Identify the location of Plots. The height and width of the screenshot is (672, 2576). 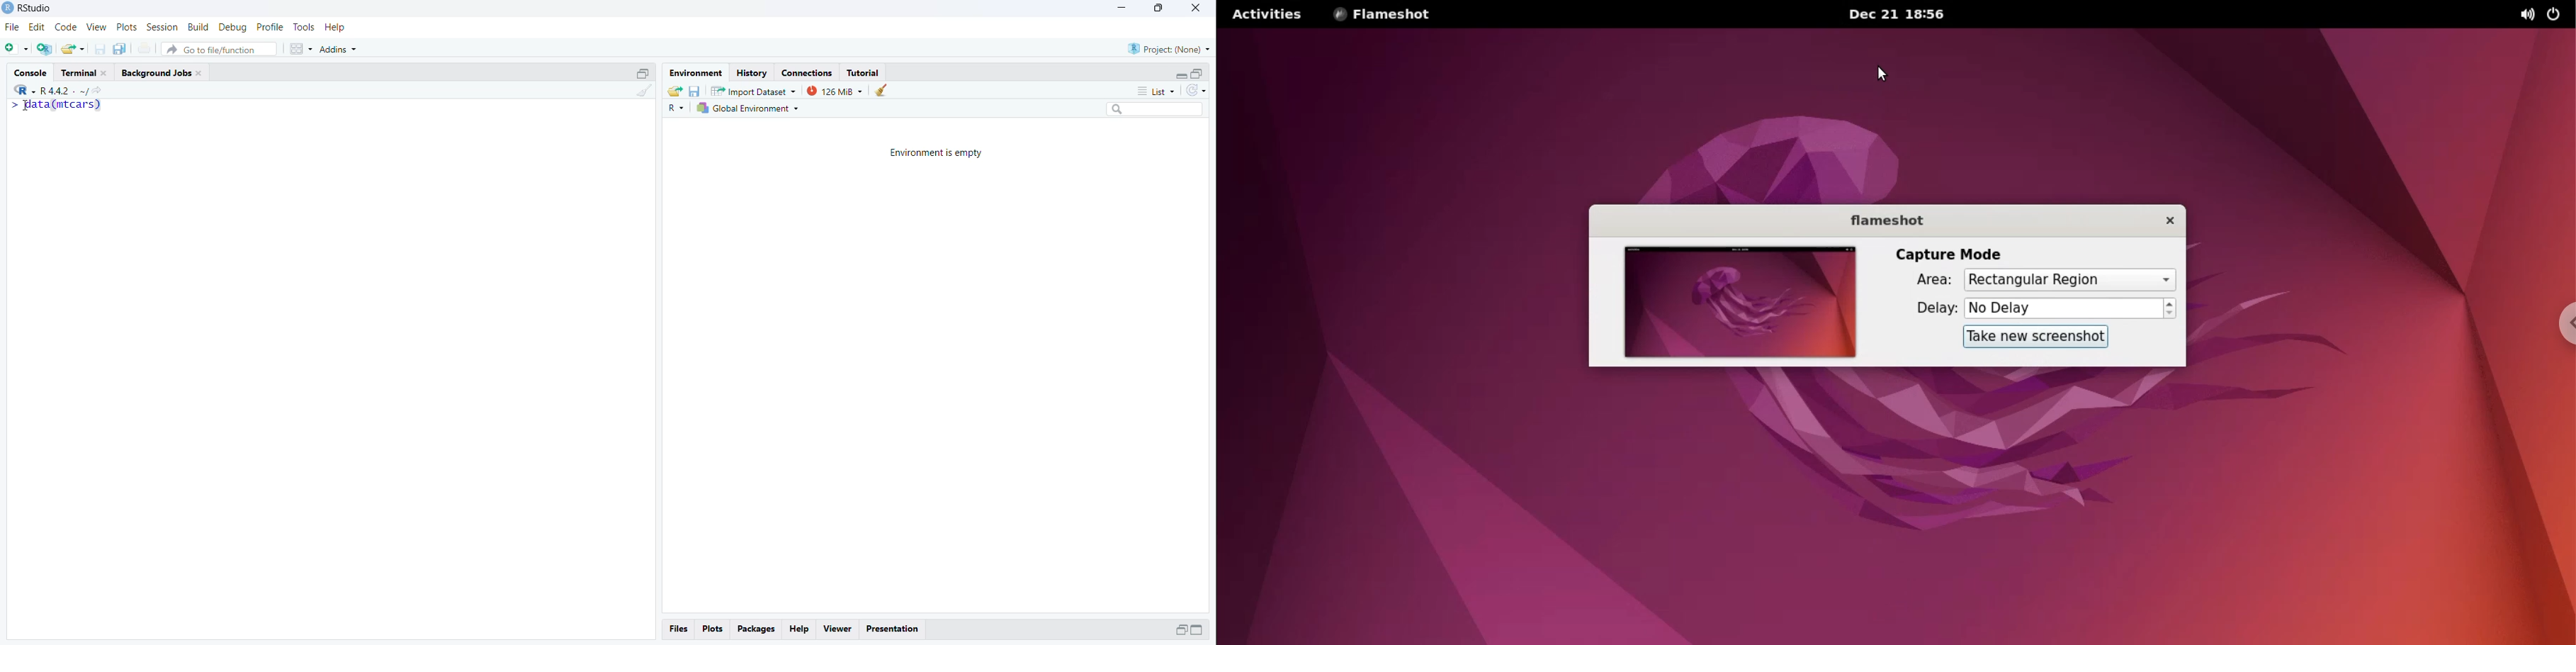
(126, 27).